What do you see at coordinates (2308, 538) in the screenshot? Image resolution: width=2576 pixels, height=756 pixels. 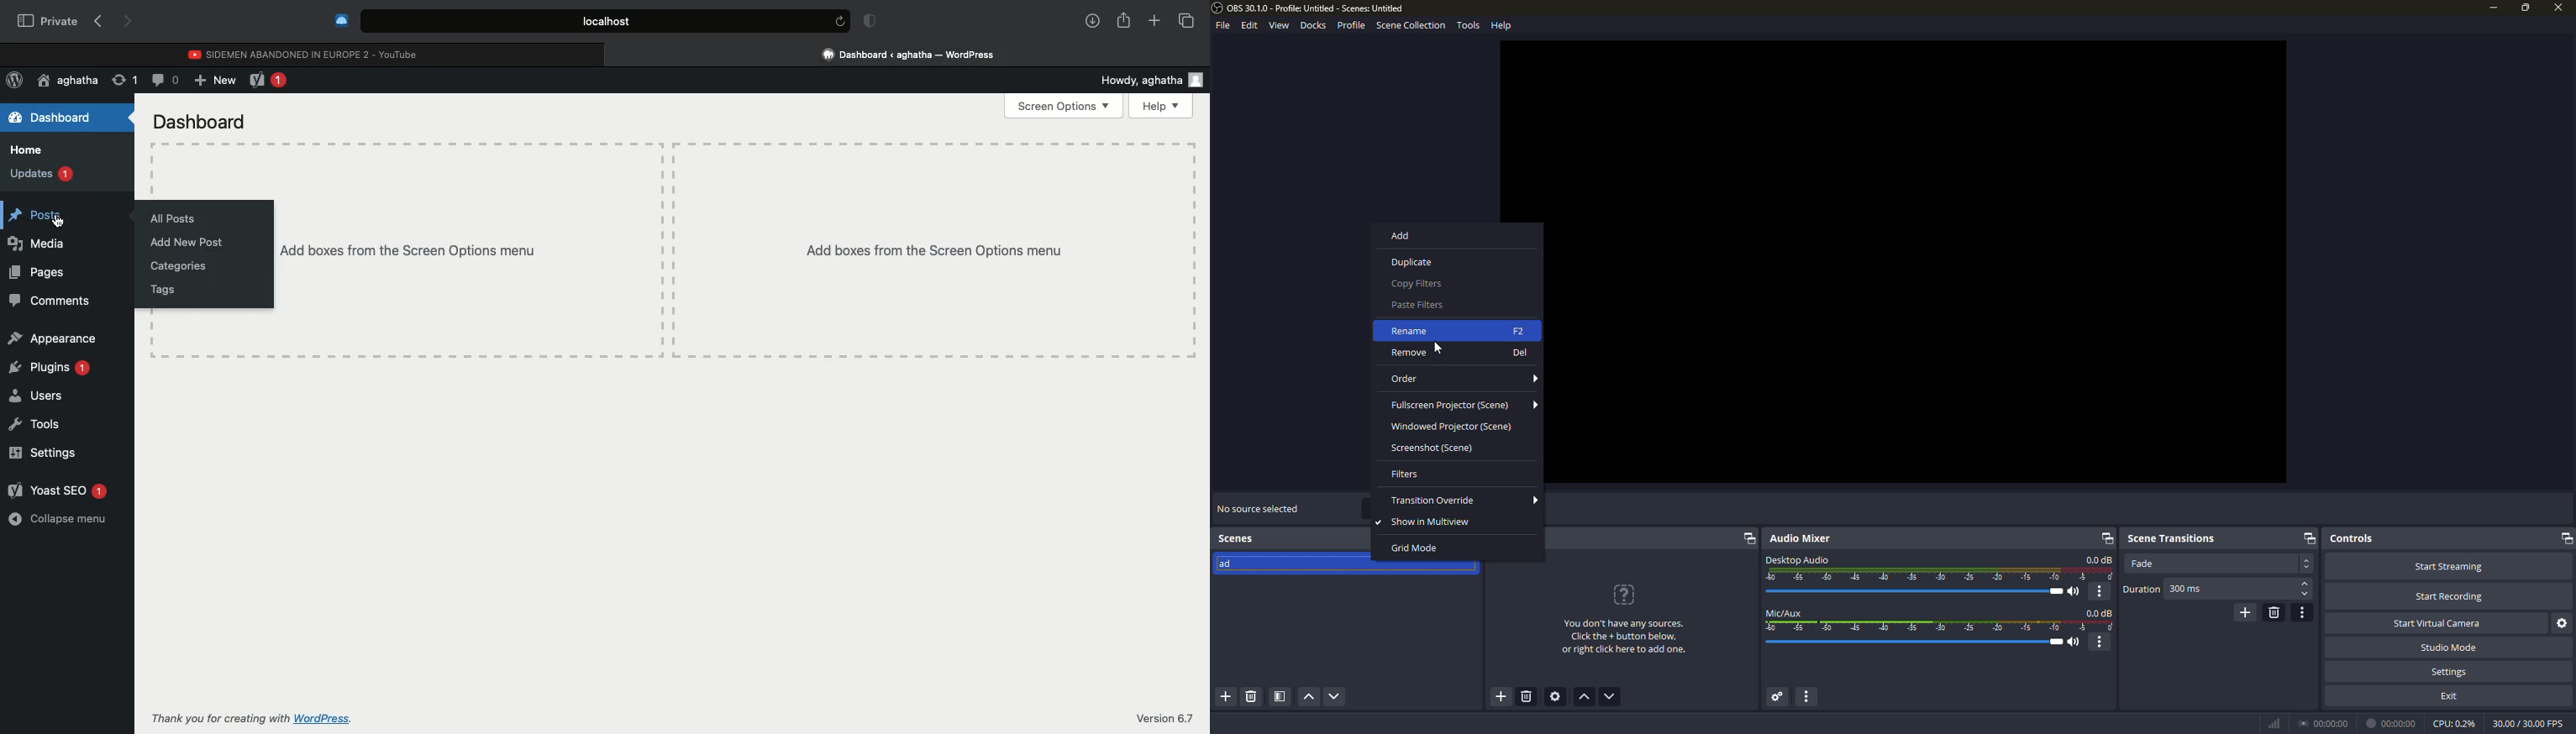 I see `expand` at bounding box center [2308, 538].